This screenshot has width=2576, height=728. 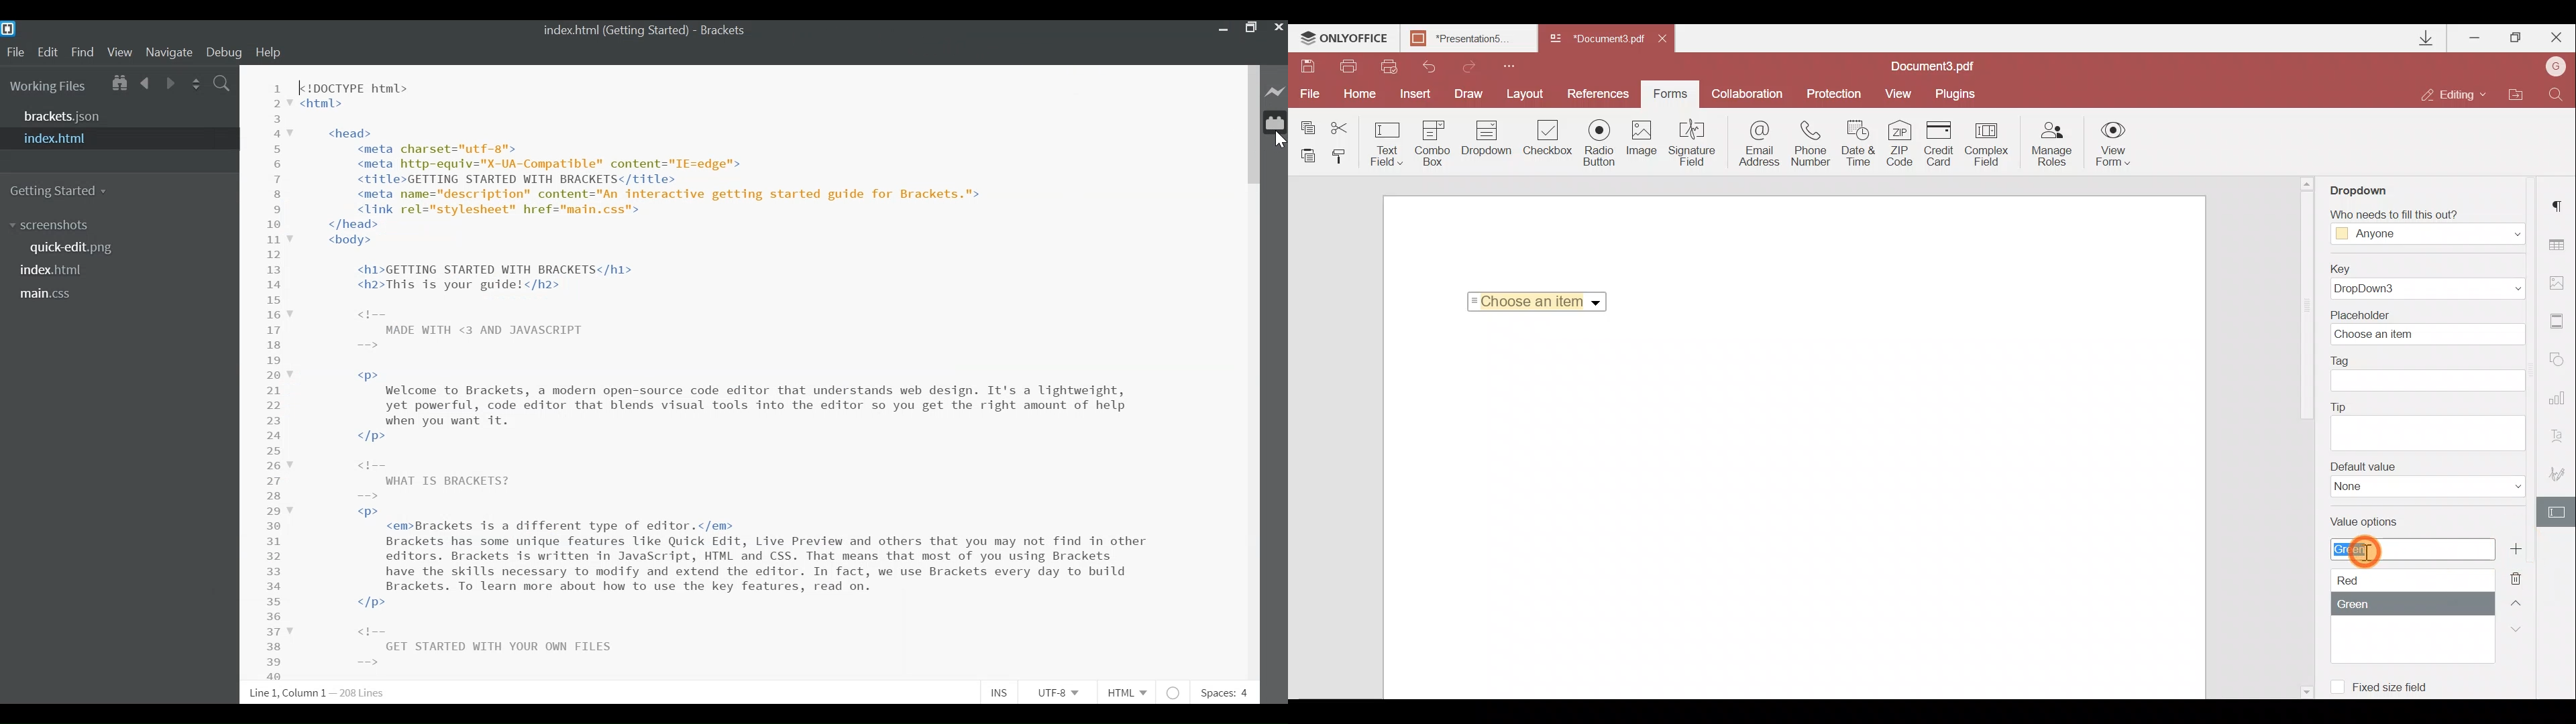 I want to click on Document name, so click(x=1595, y=40).